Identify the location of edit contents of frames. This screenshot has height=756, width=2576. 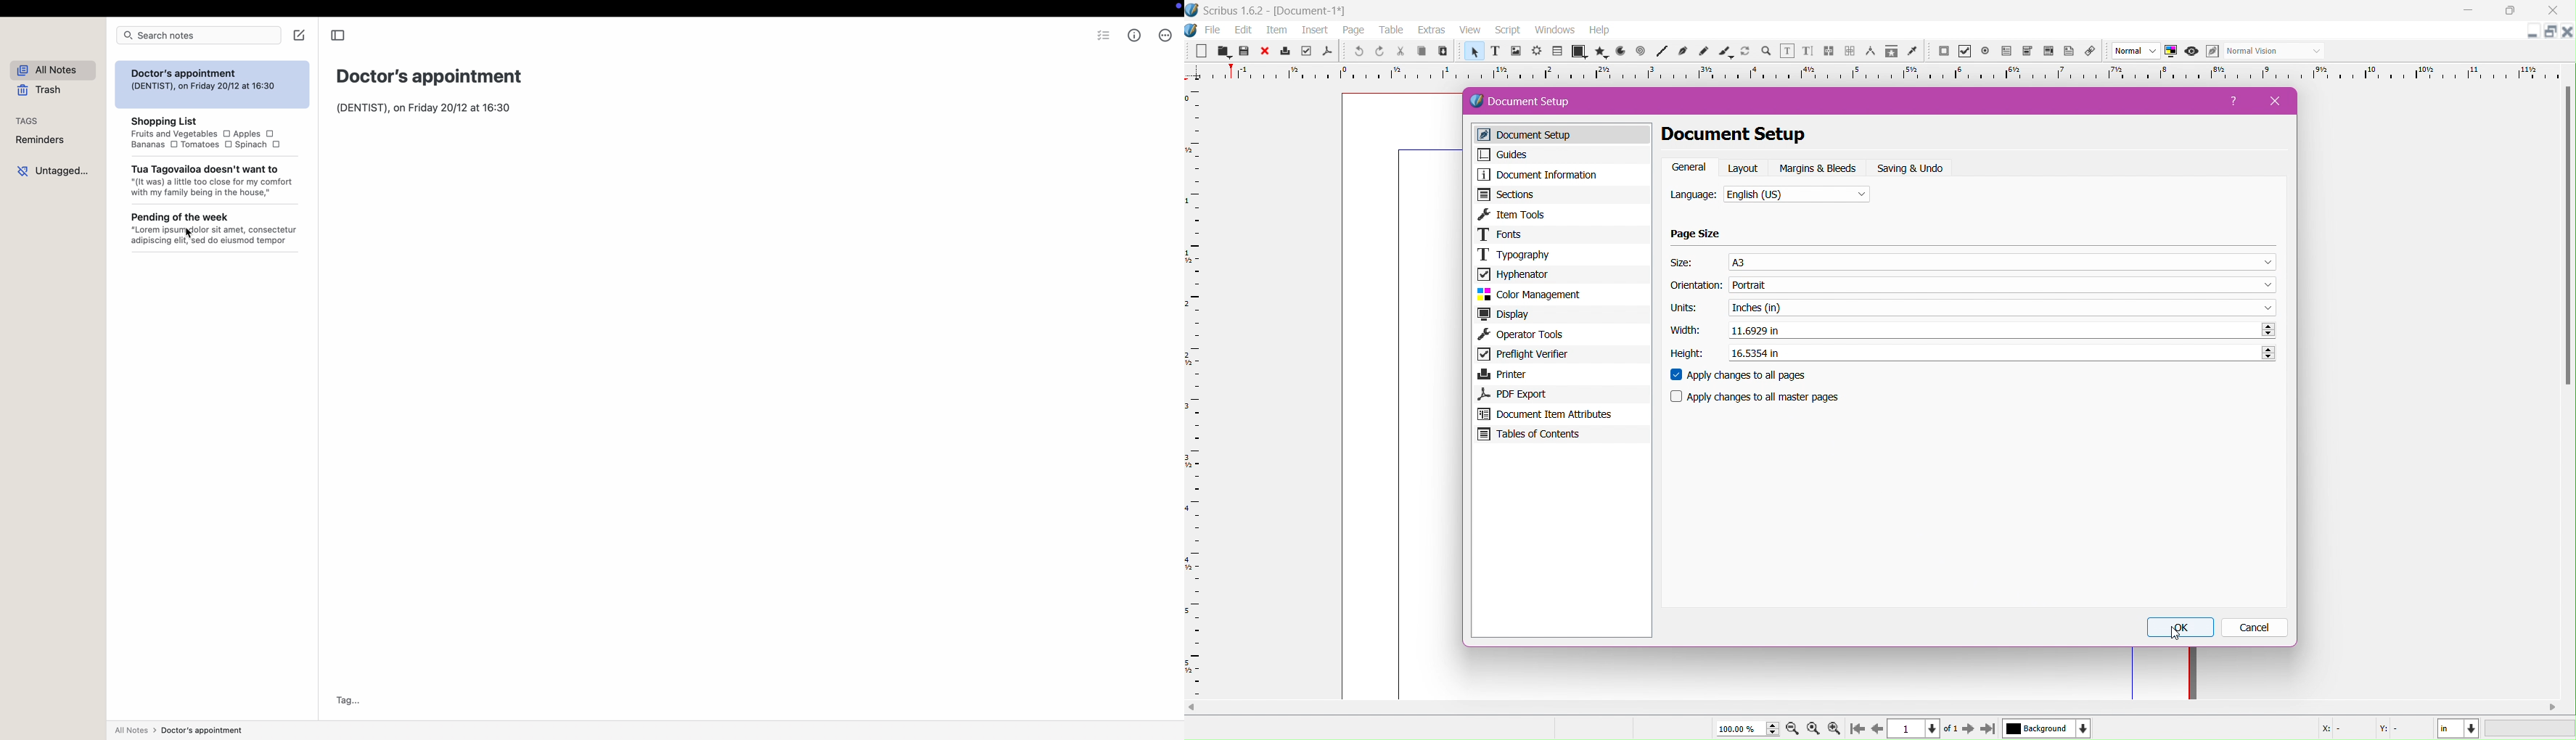
(1787, 52).